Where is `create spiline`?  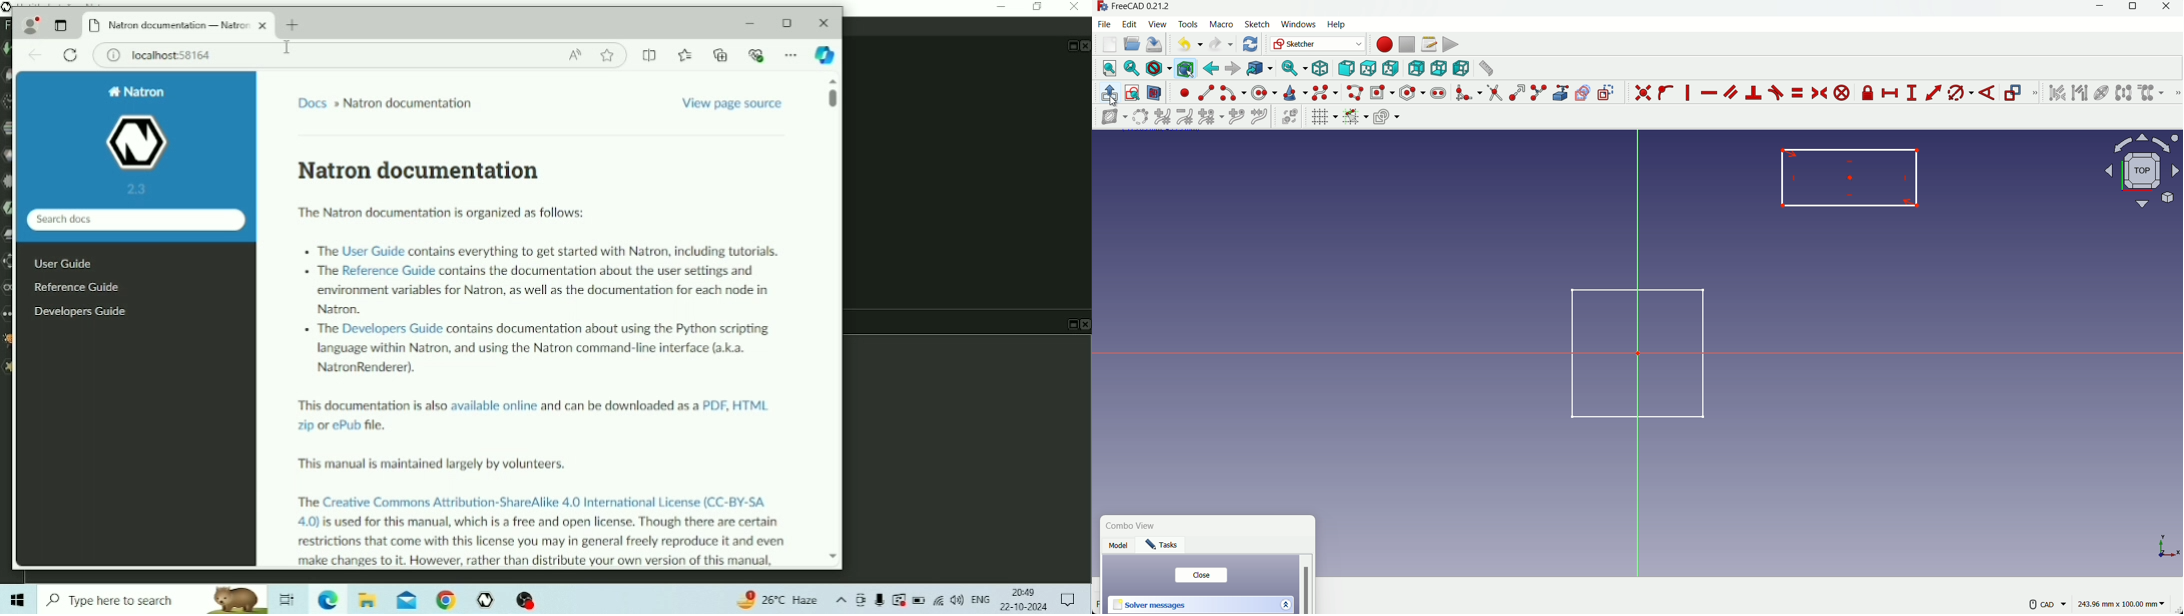 create spiline is located at coordinates (1324, 92).